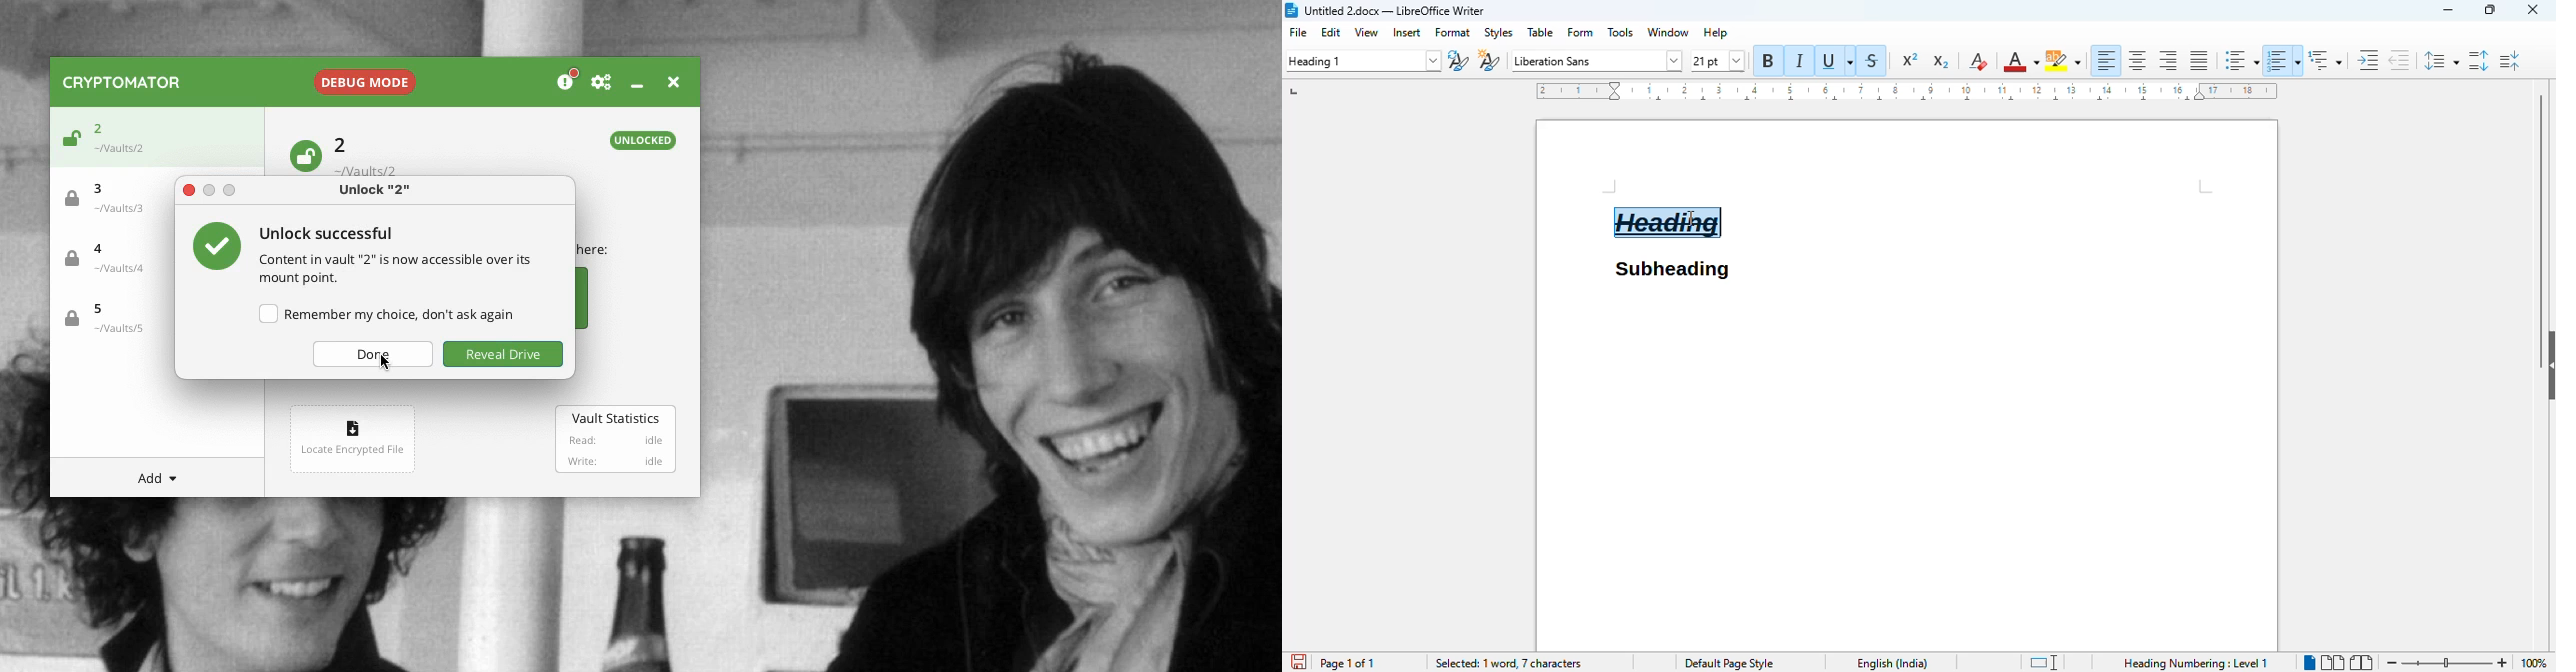 The height and width of the screenshot is (672, 2576). What do you see at coordinates (1892, 664) in the screenshot?
I see `text language` at bounding box center [1892, 664].